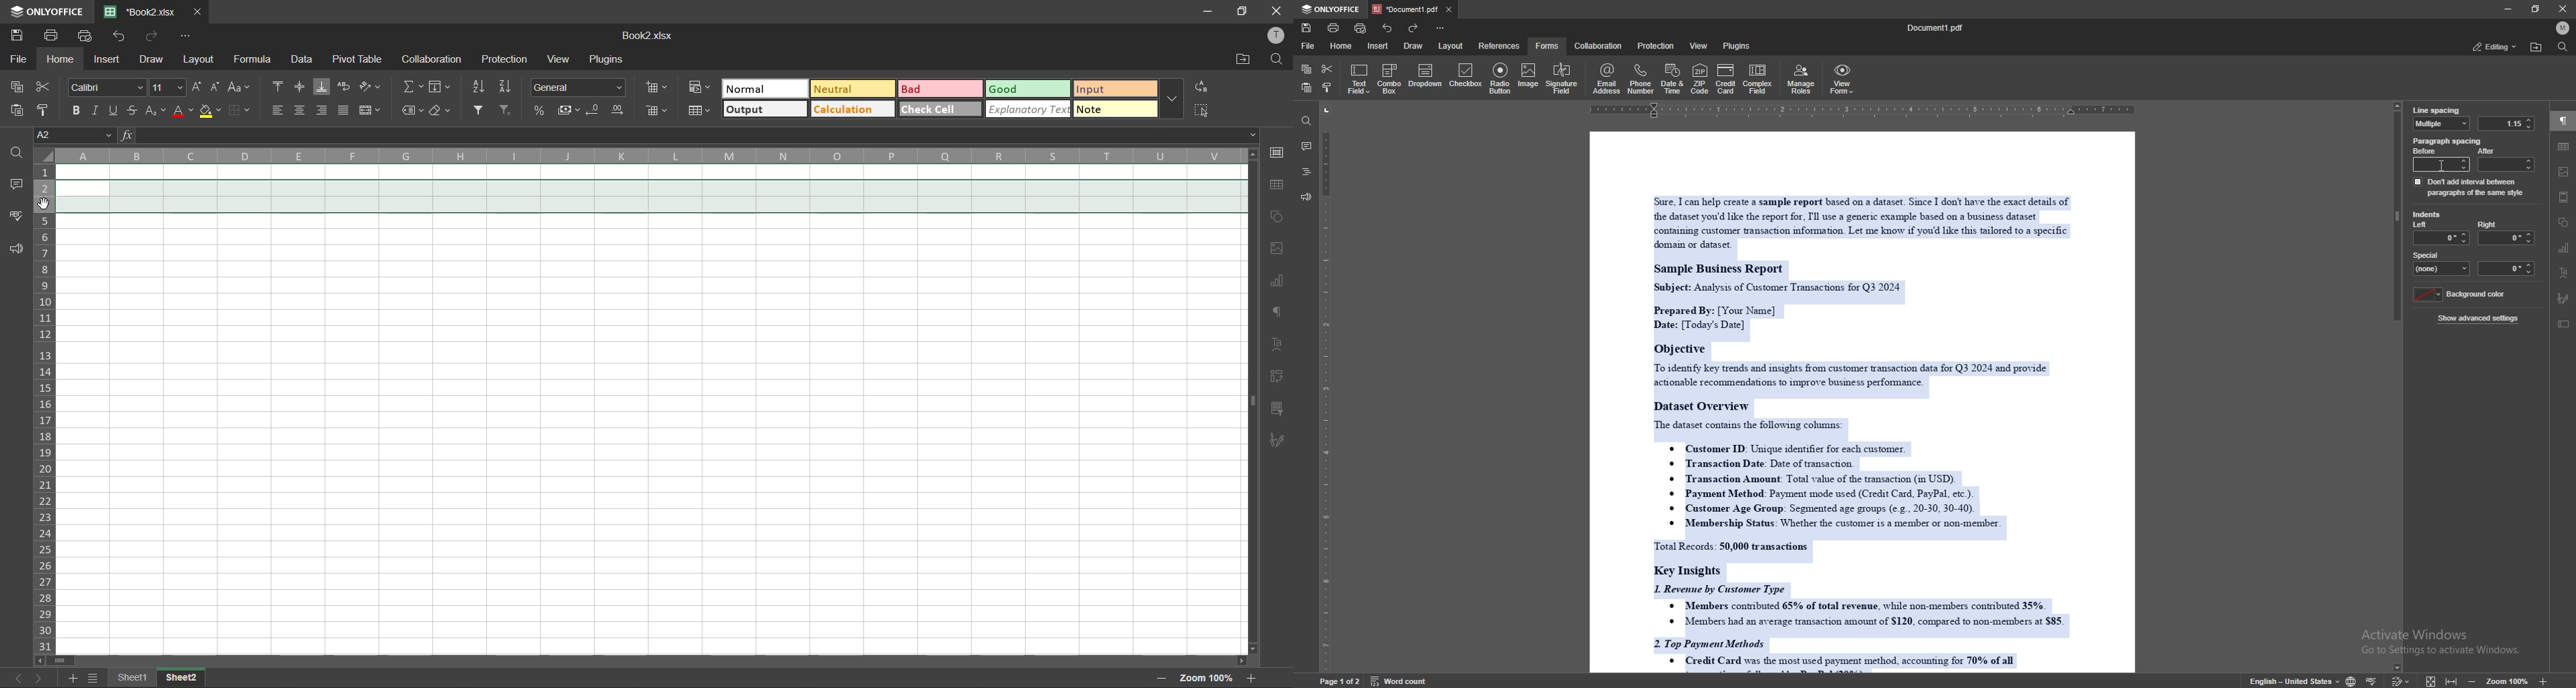  Describe the element at coordinates (1278, 284) in the screenshot. I see `charts` at that location.